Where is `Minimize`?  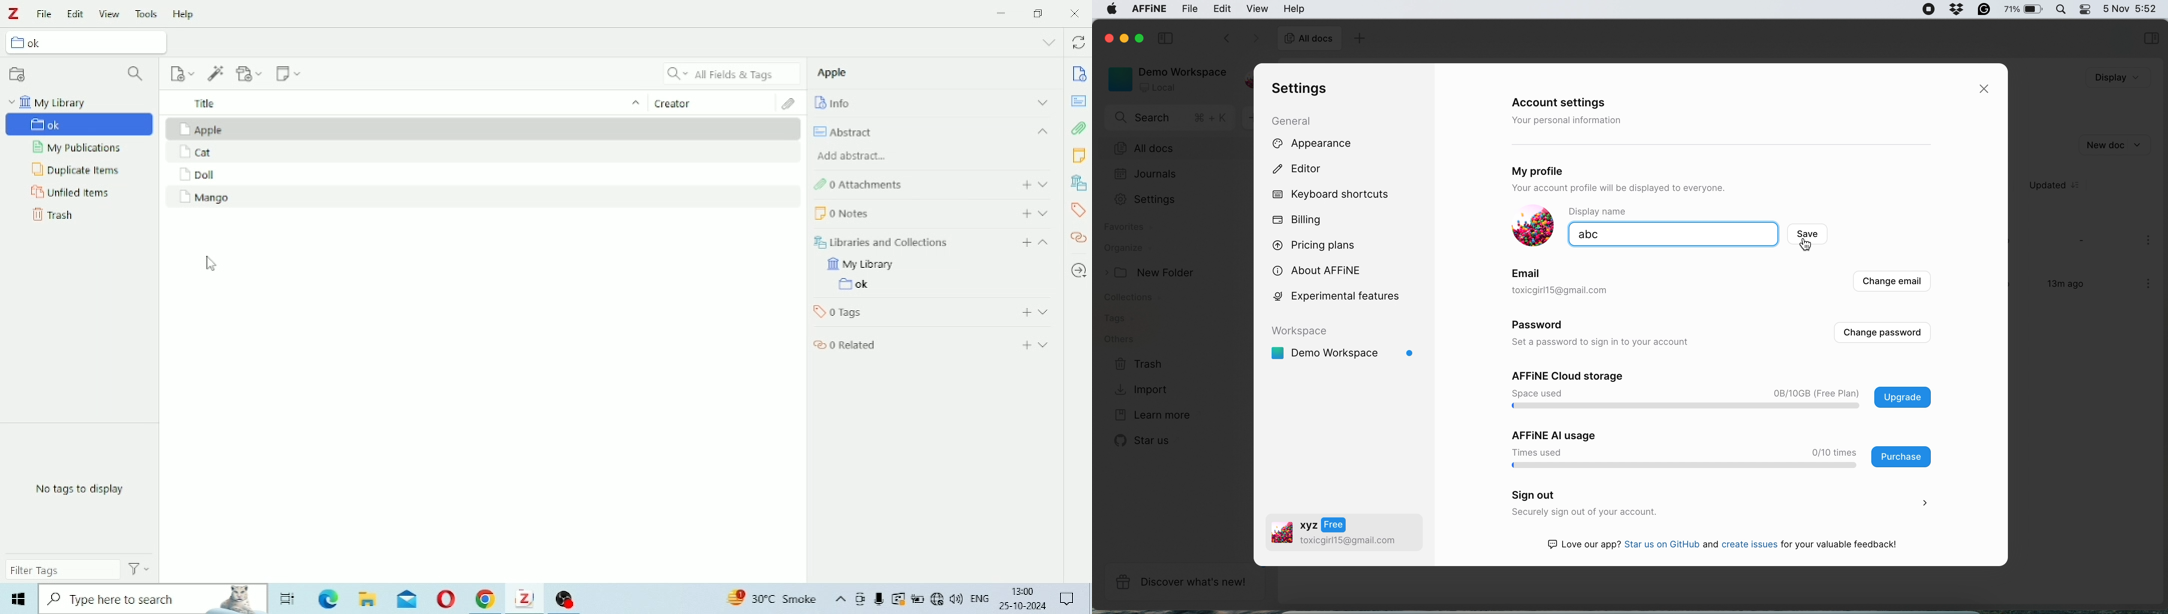
Minimize is located at coordinates (1001, 14).